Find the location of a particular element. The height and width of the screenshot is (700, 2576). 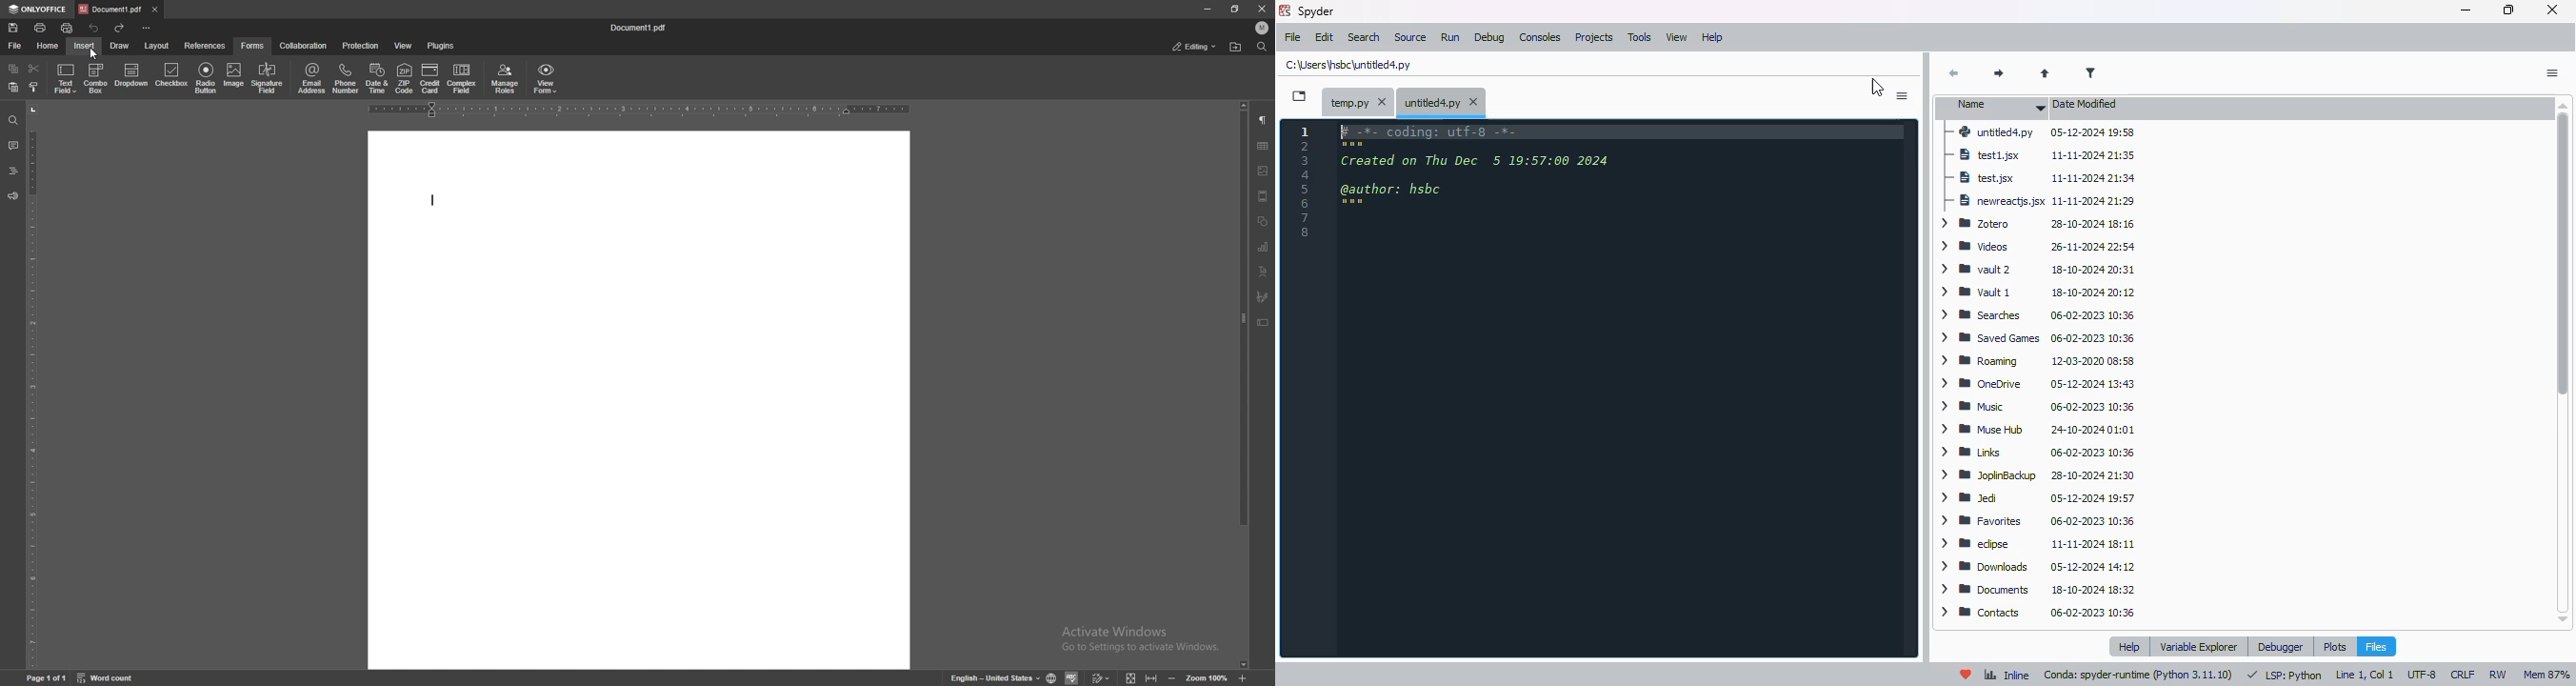

minimize is located at coordinates (1208, 8).